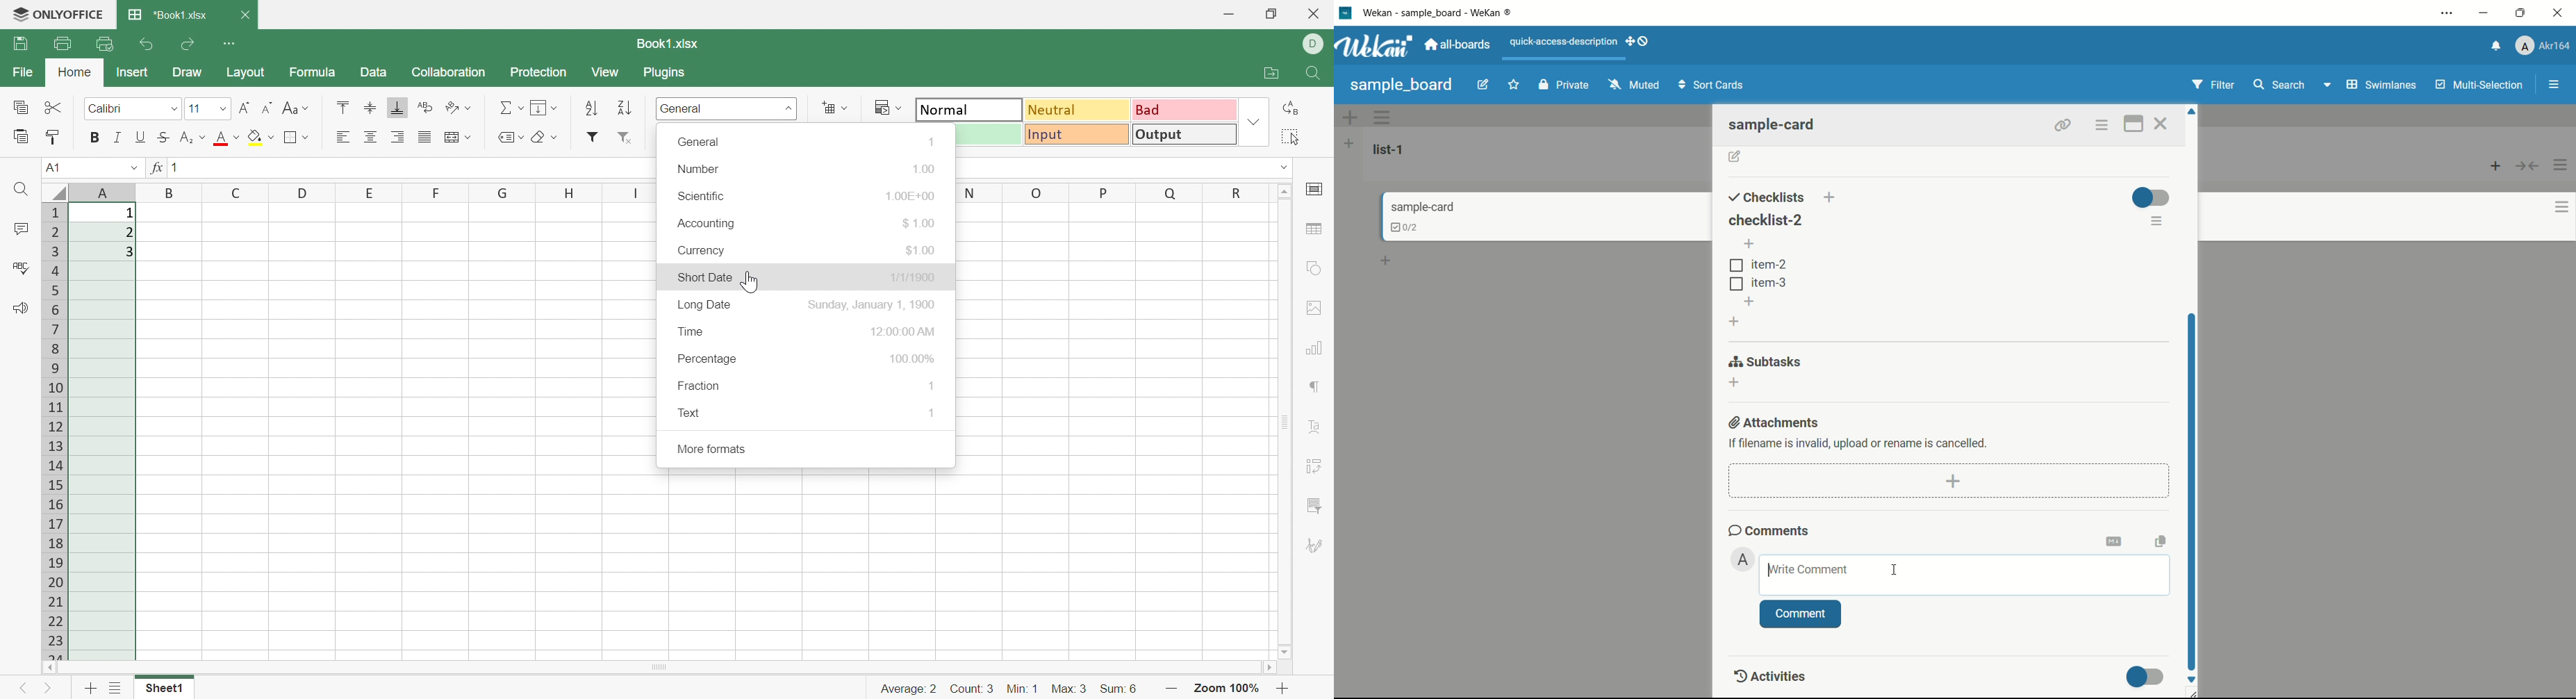 The width and height of the screenshot is (2576, 700). What do you see at coordinates (700, 141) in the screenshot?
I see `General` at bounding box center [700, 141].